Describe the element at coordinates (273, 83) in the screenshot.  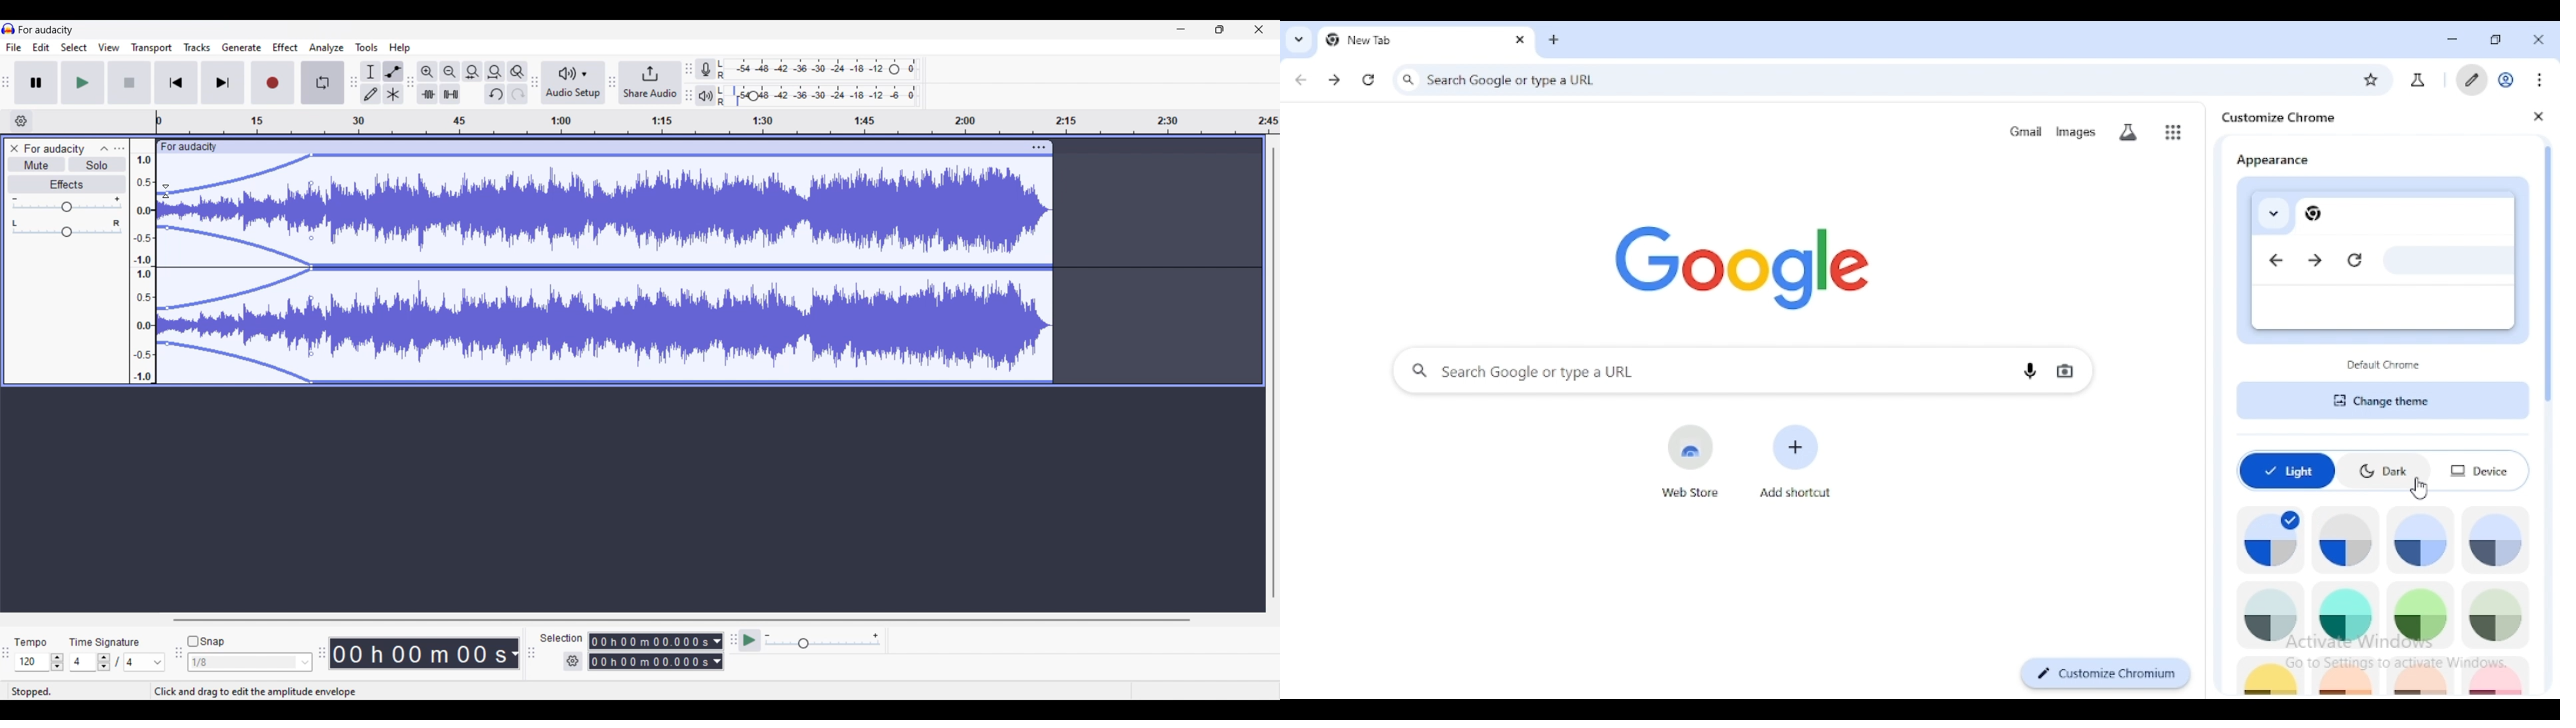
I see `Record/Record new track` at that location.